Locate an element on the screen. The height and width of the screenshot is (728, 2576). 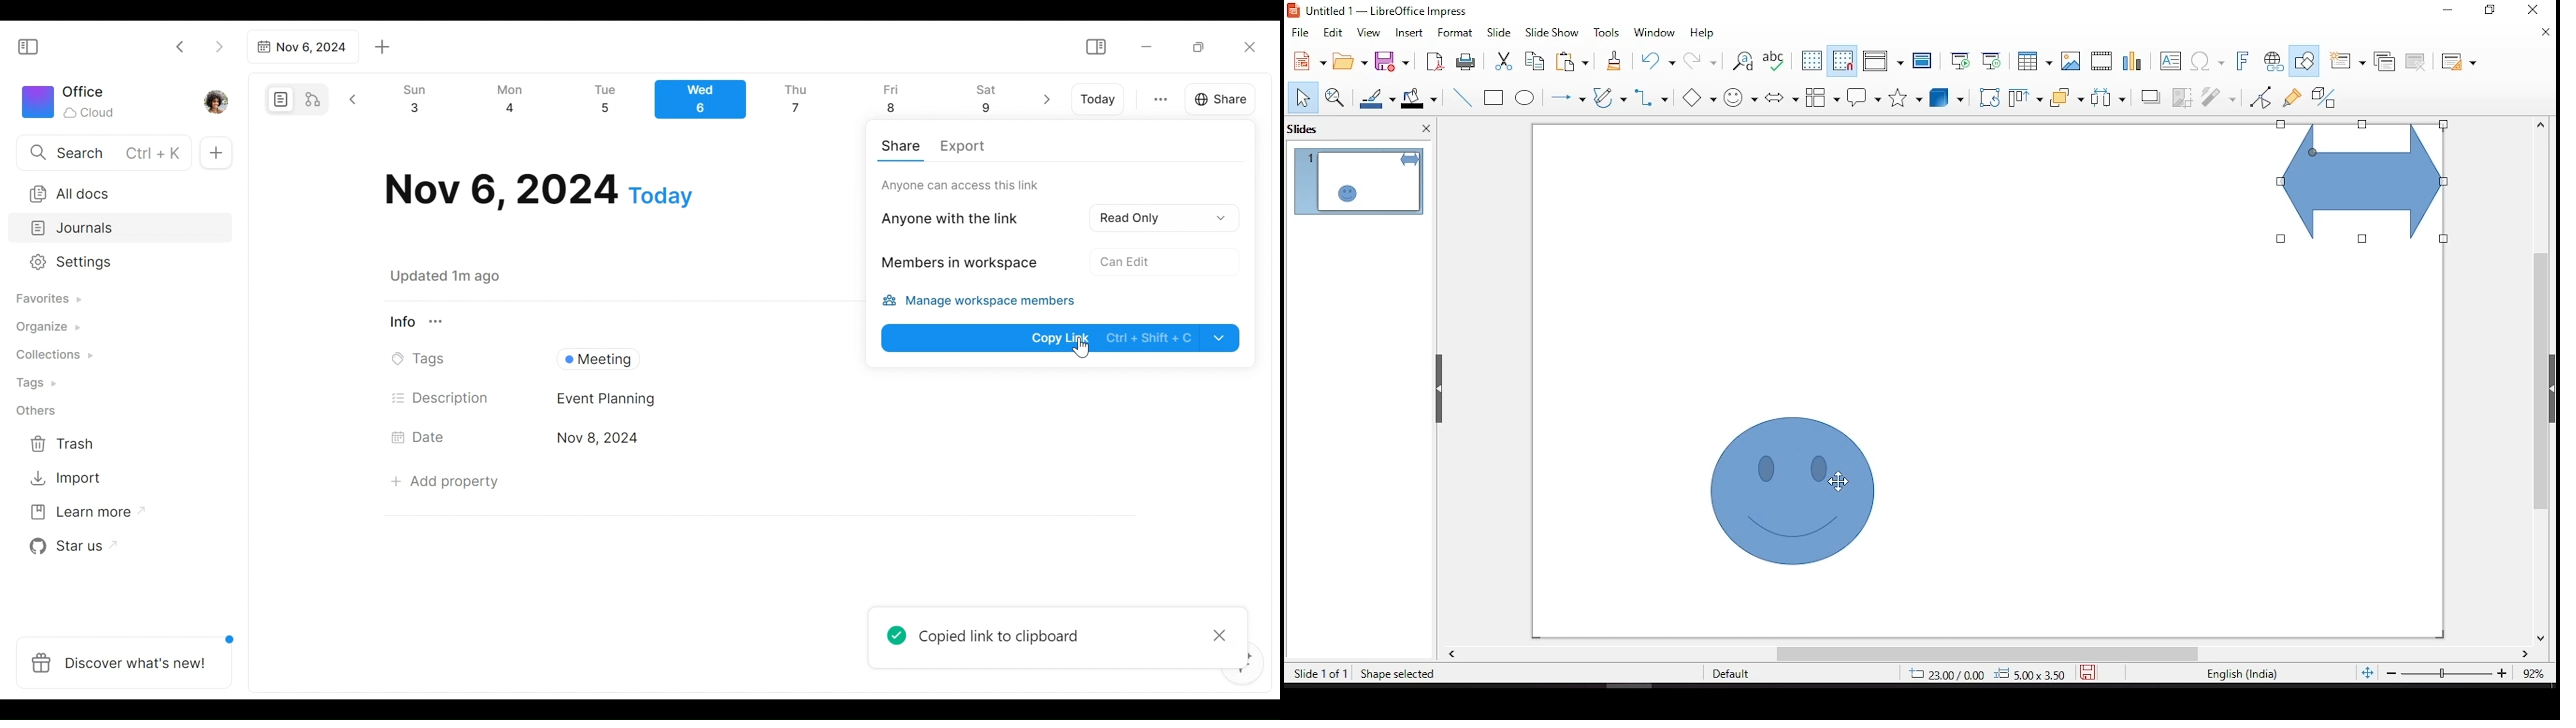
start from current slide is located at coordinates (1991, 59).